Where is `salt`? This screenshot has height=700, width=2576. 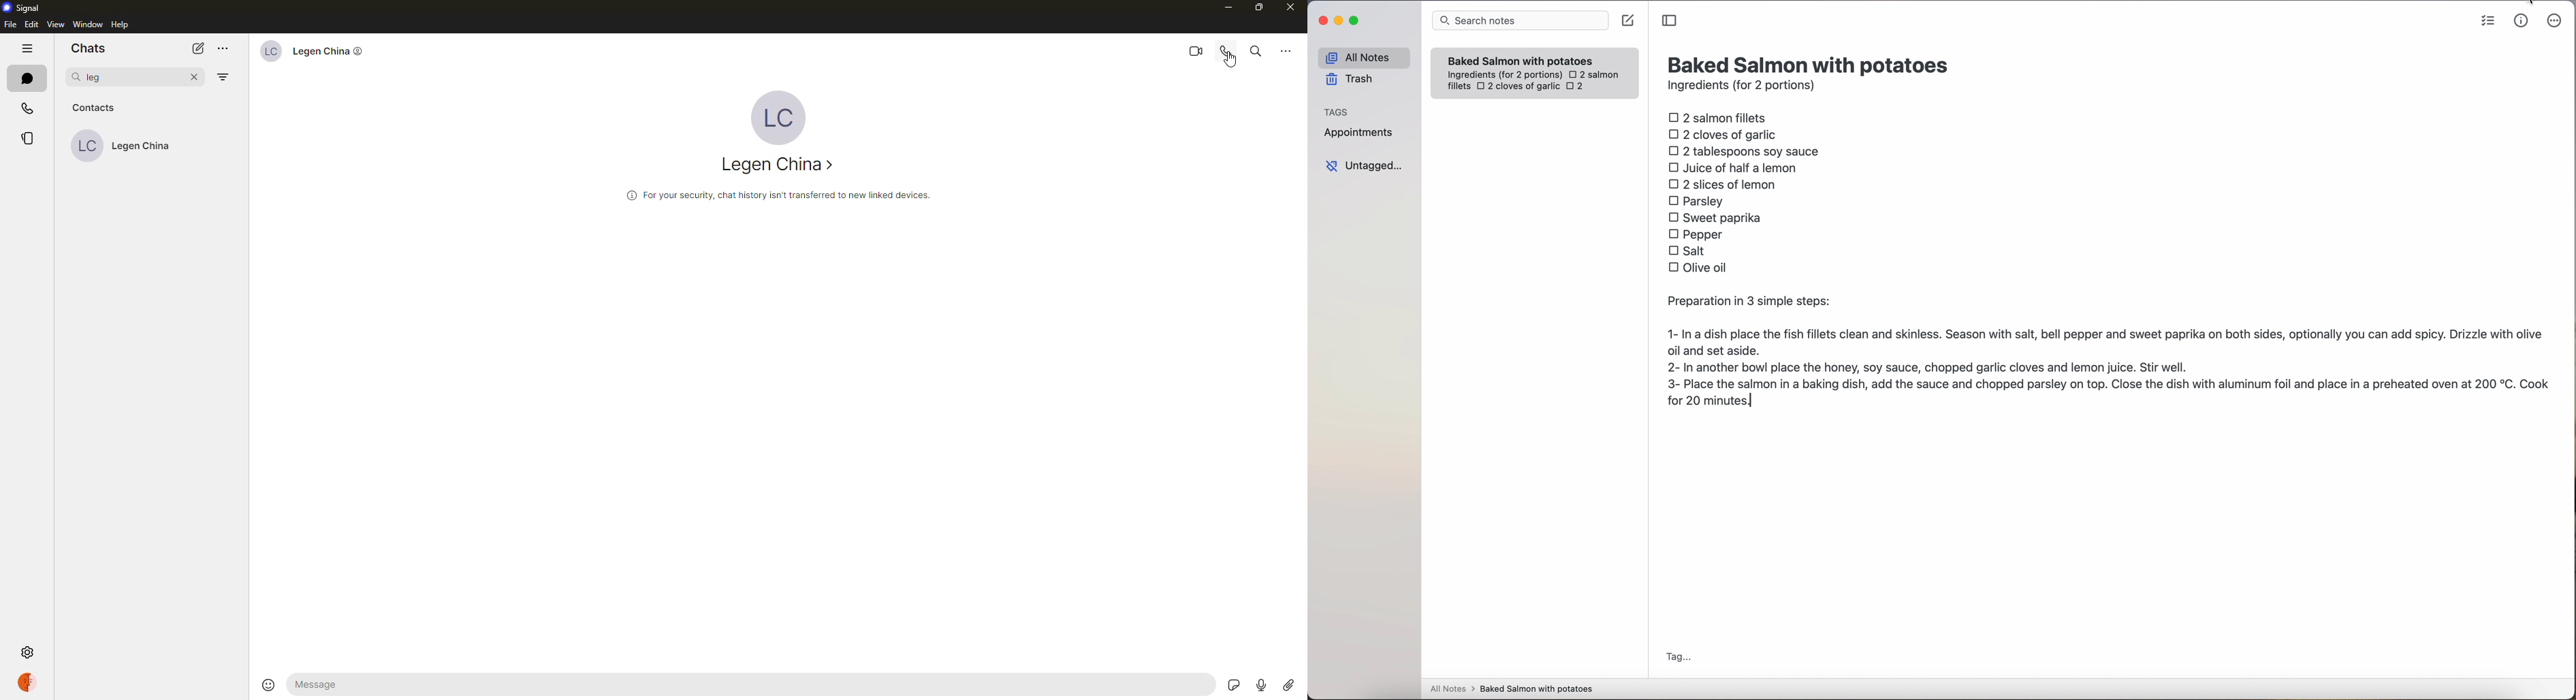 salt is located at coordinates (1688, 250).